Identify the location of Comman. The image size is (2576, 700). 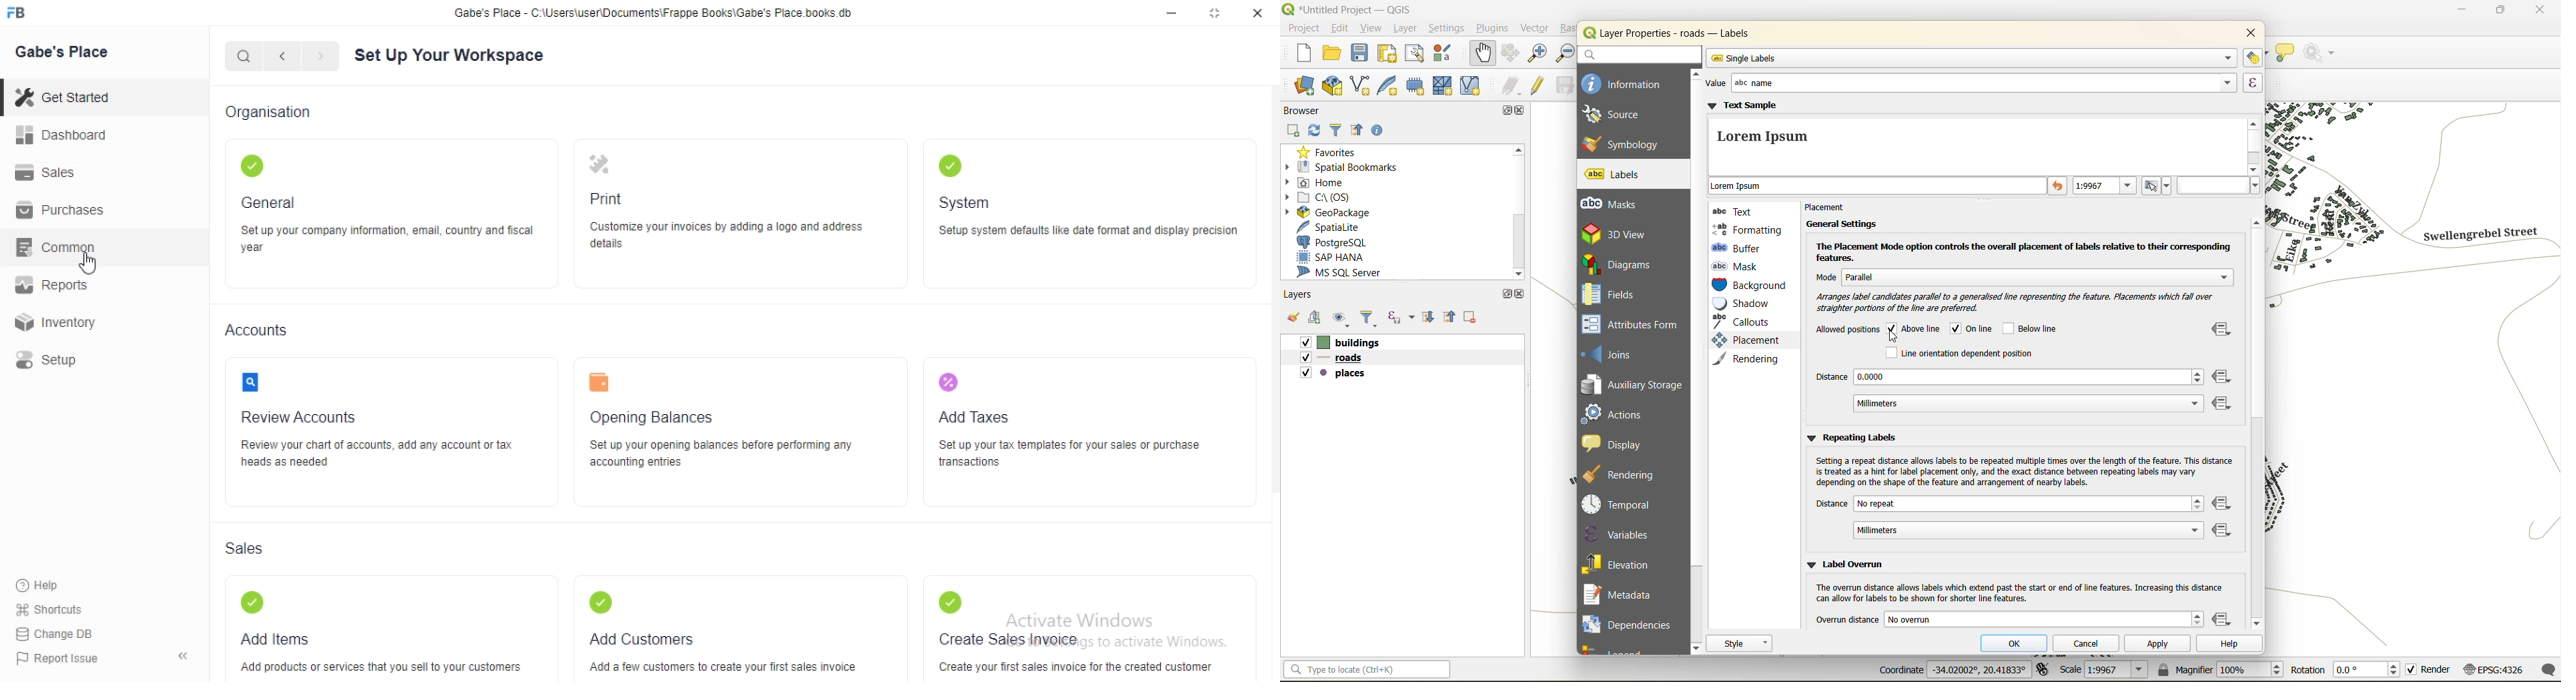
(49, 247).